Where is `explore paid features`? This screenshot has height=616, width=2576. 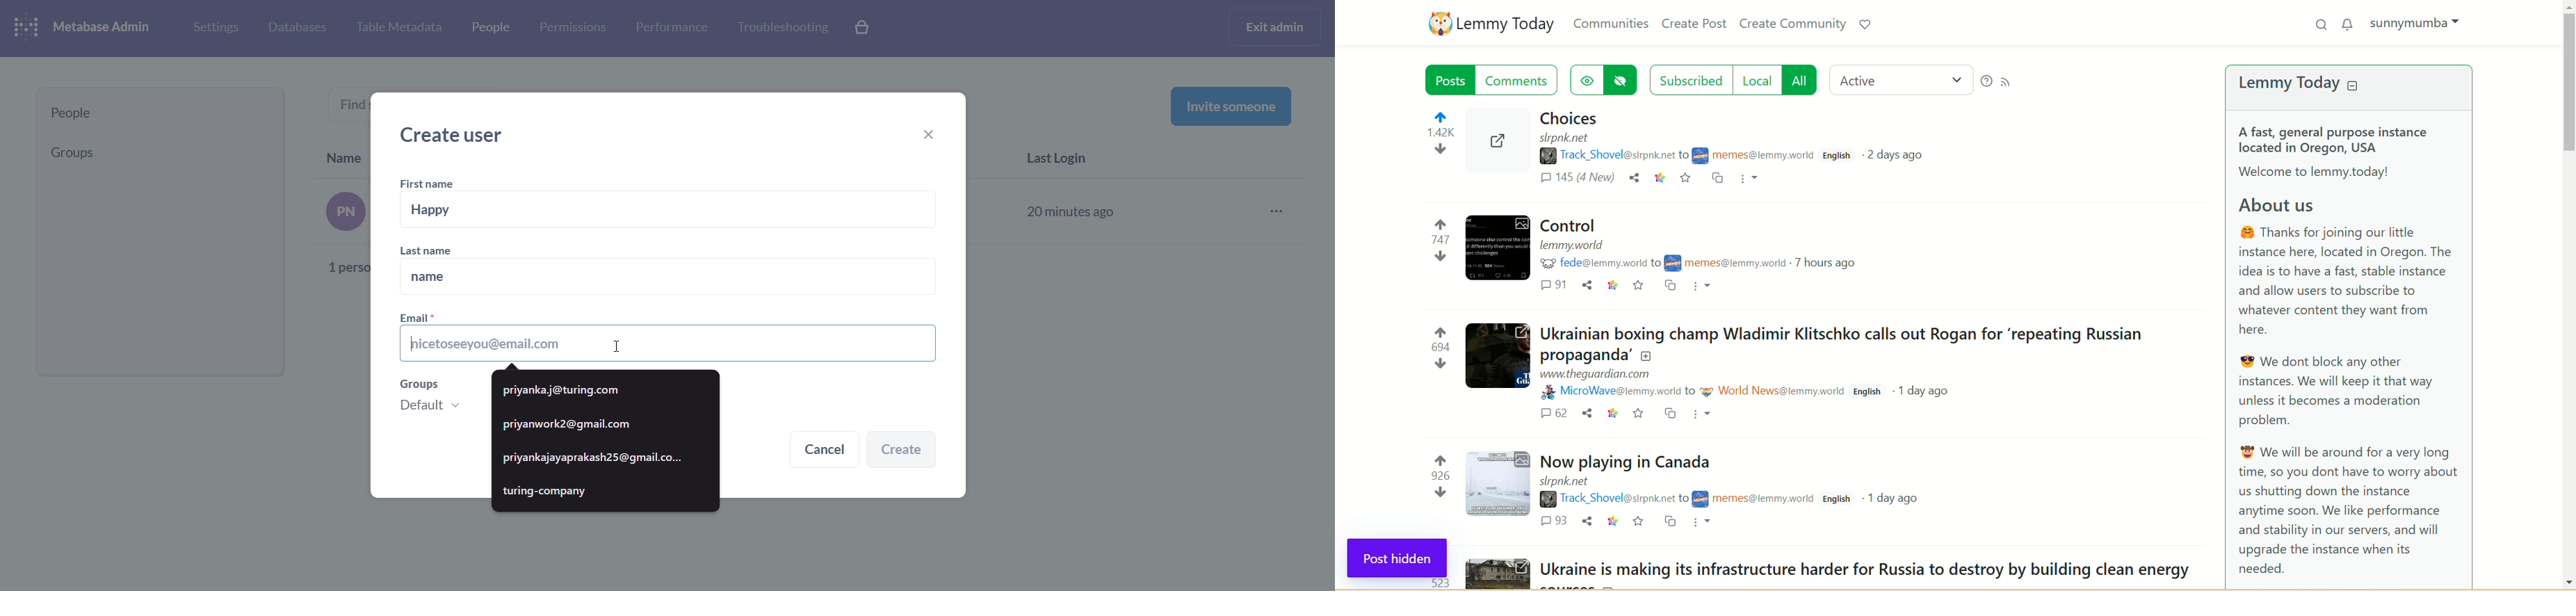
explore paid features is located at coordinates (864, 29).